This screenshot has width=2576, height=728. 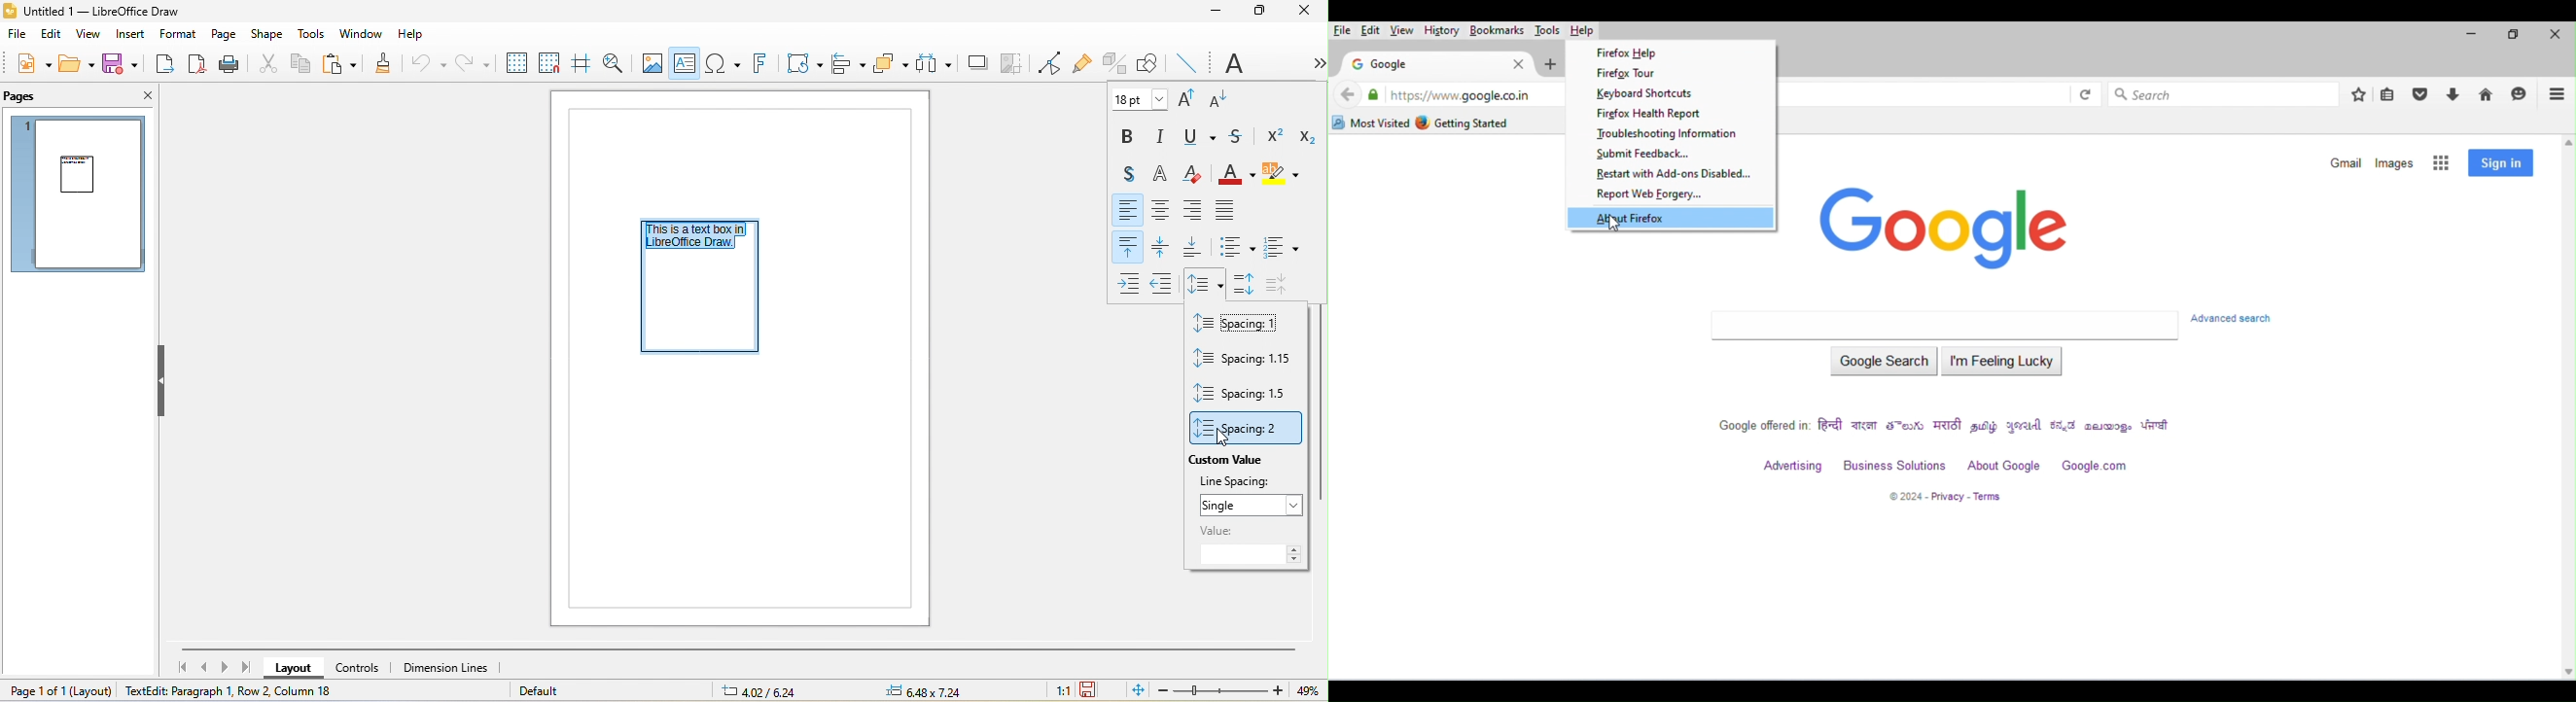 What do you see at coordinates (1649, 94) in the screenshot?
I see `keyboard shortcuts` at bounding box center [1649, 94].